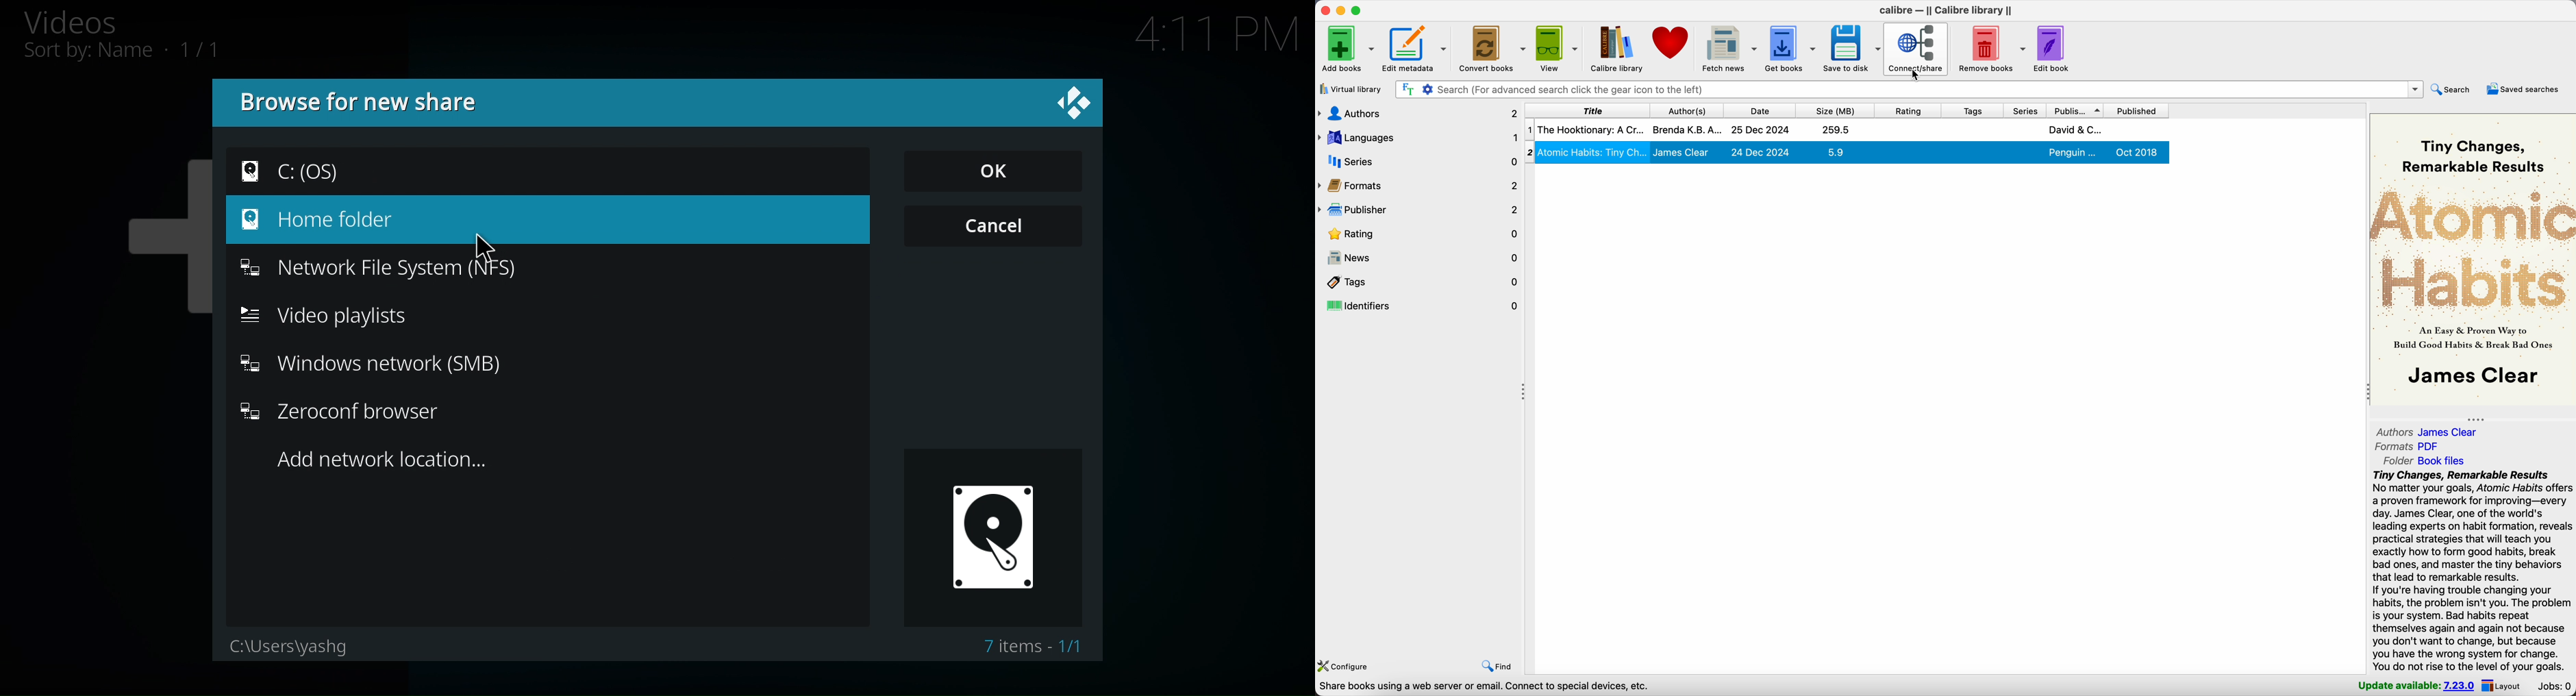 Image resolution: width=2576 pixels, height=700 pixels. What do you see at coordinates (1070, 102) in the screenshot?
I see `Close` at bounding box center [1070, 102].